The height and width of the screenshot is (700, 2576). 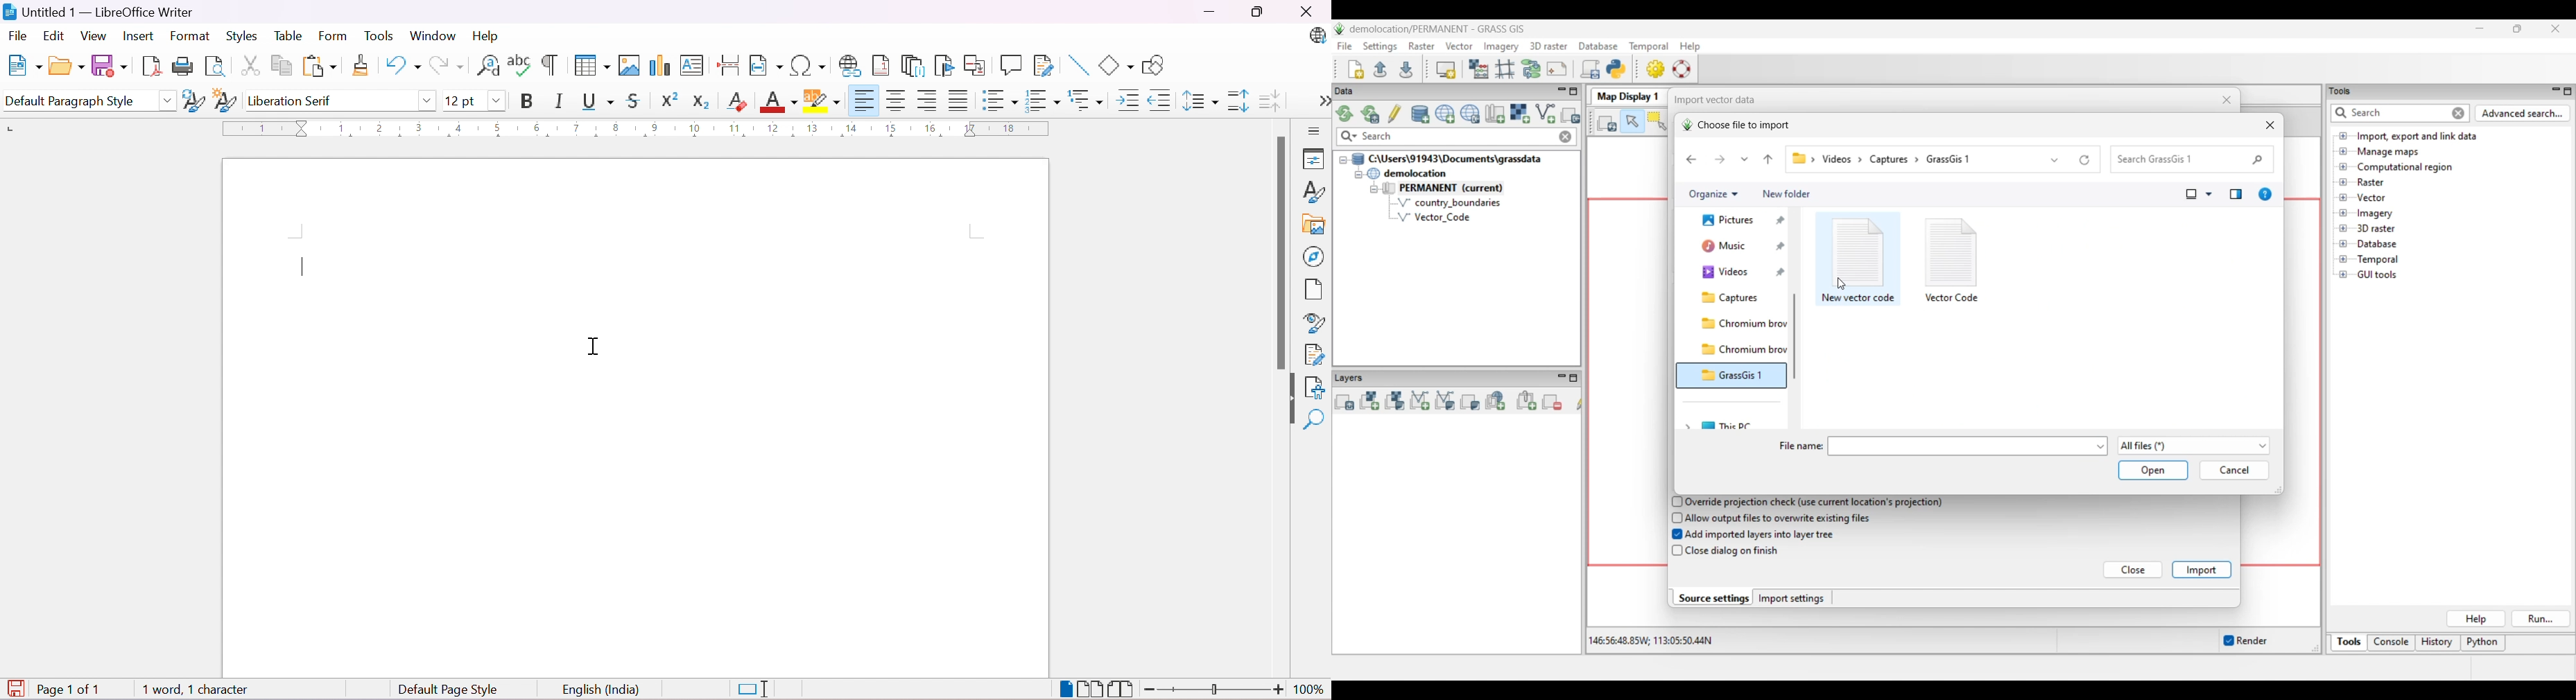 What do you see at coordinates (1257, 12) in the screenshot?
I see `Restore Down` at bounding box center [1257, 12].